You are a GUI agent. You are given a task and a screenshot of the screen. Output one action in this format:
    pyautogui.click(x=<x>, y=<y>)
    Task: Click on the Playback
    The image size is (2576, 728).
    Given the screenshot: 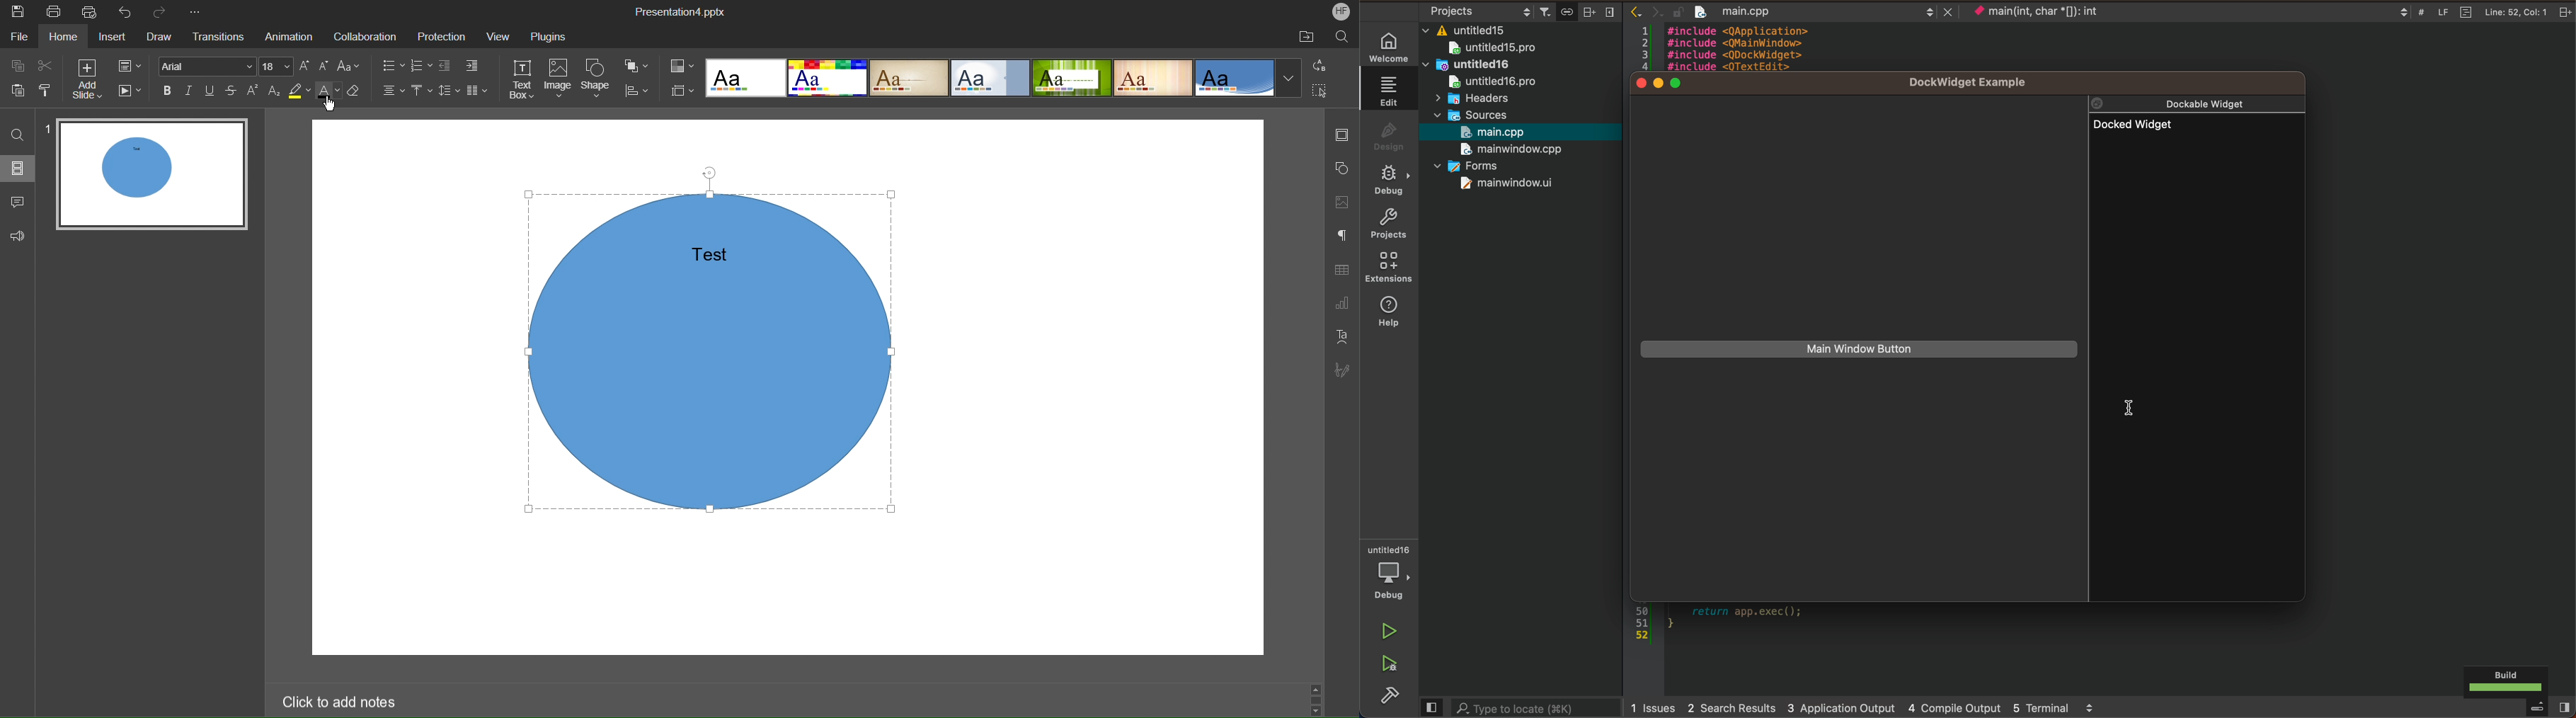 What is the action you would take?
    pyautogui.click(x=130, y=94)
    